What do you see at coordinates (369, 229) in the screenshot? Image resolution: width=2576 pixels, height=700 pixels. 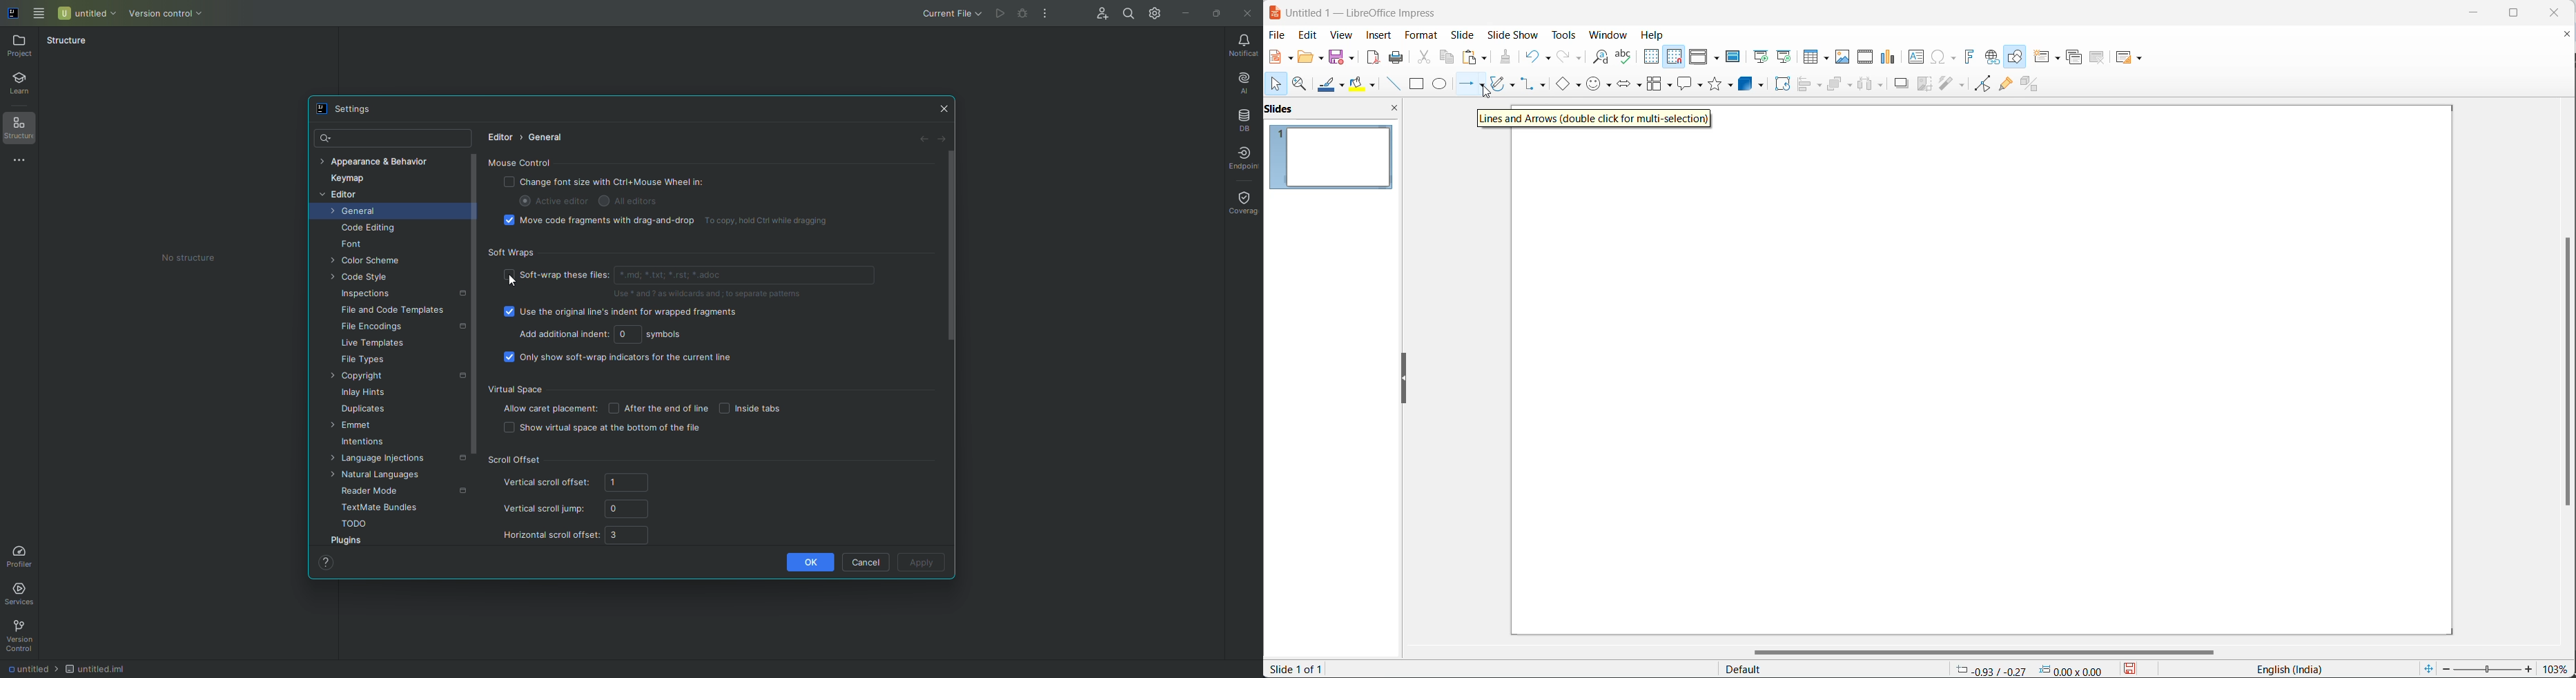 I see `Code Editing` at bounding box center [369, 229].